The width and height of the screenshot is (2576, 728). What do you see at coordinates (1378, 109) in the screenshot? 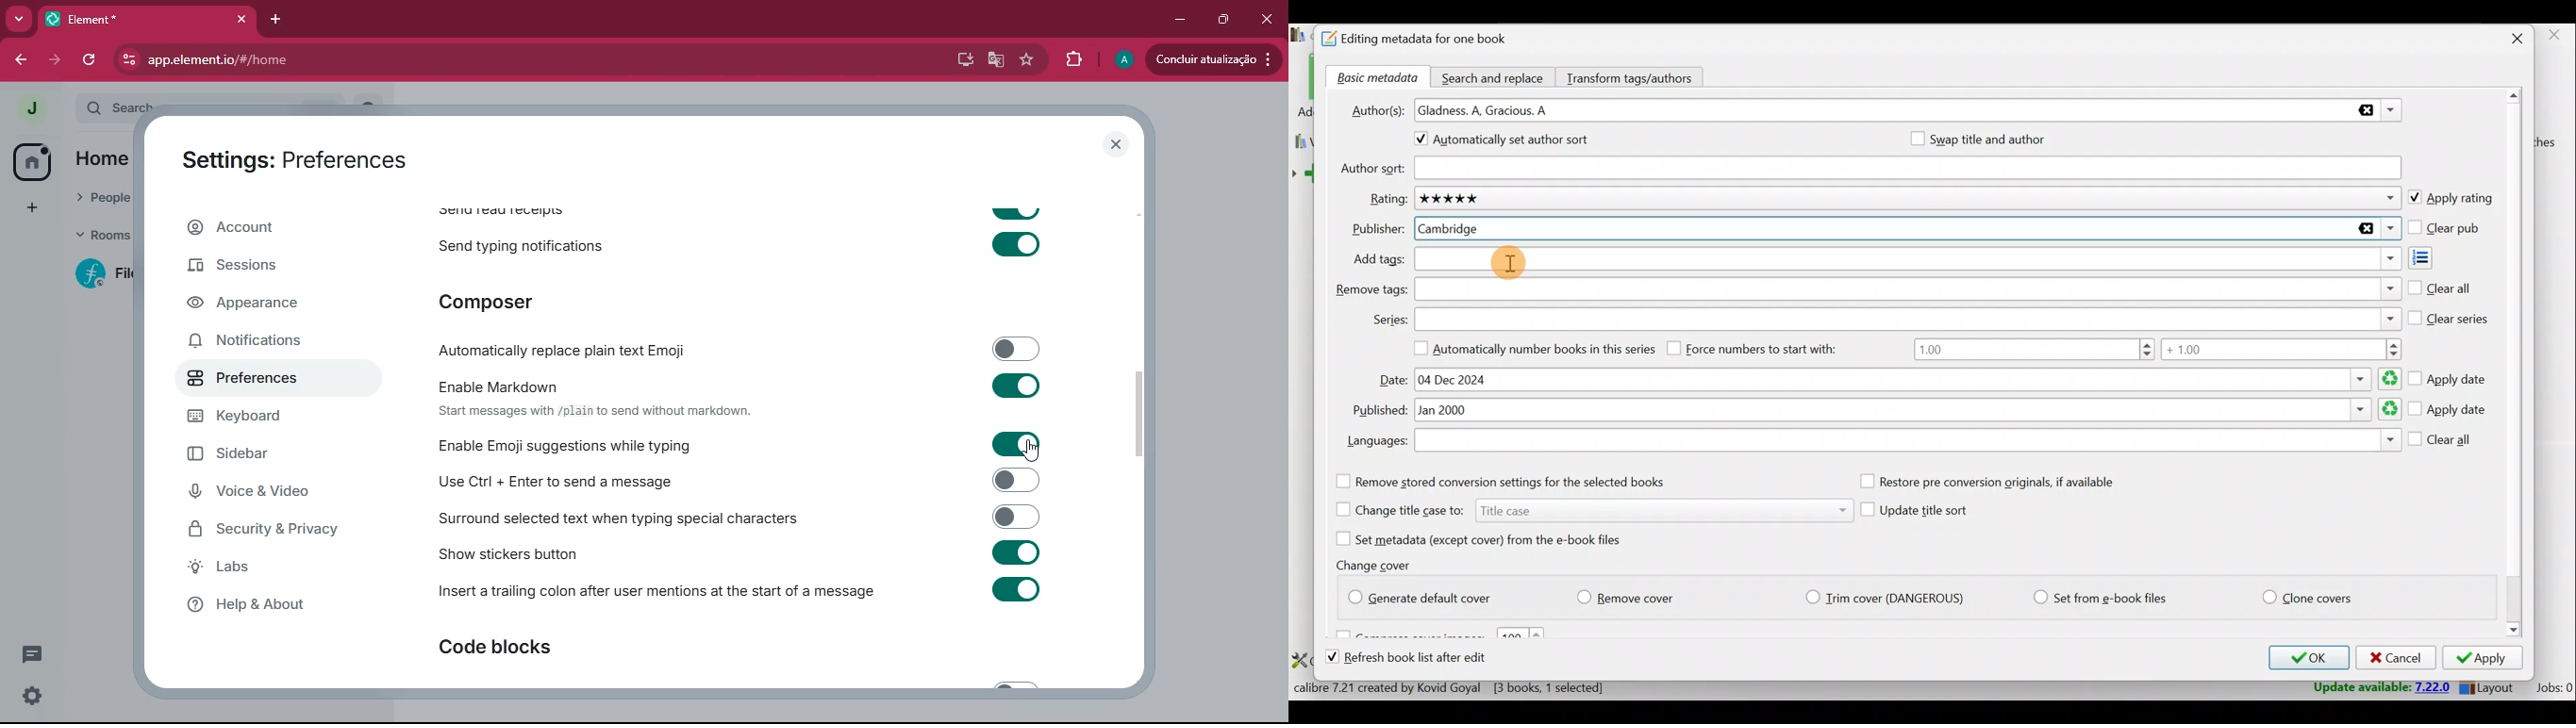
I see `Author(s):` at bounding box center [1378, 109].